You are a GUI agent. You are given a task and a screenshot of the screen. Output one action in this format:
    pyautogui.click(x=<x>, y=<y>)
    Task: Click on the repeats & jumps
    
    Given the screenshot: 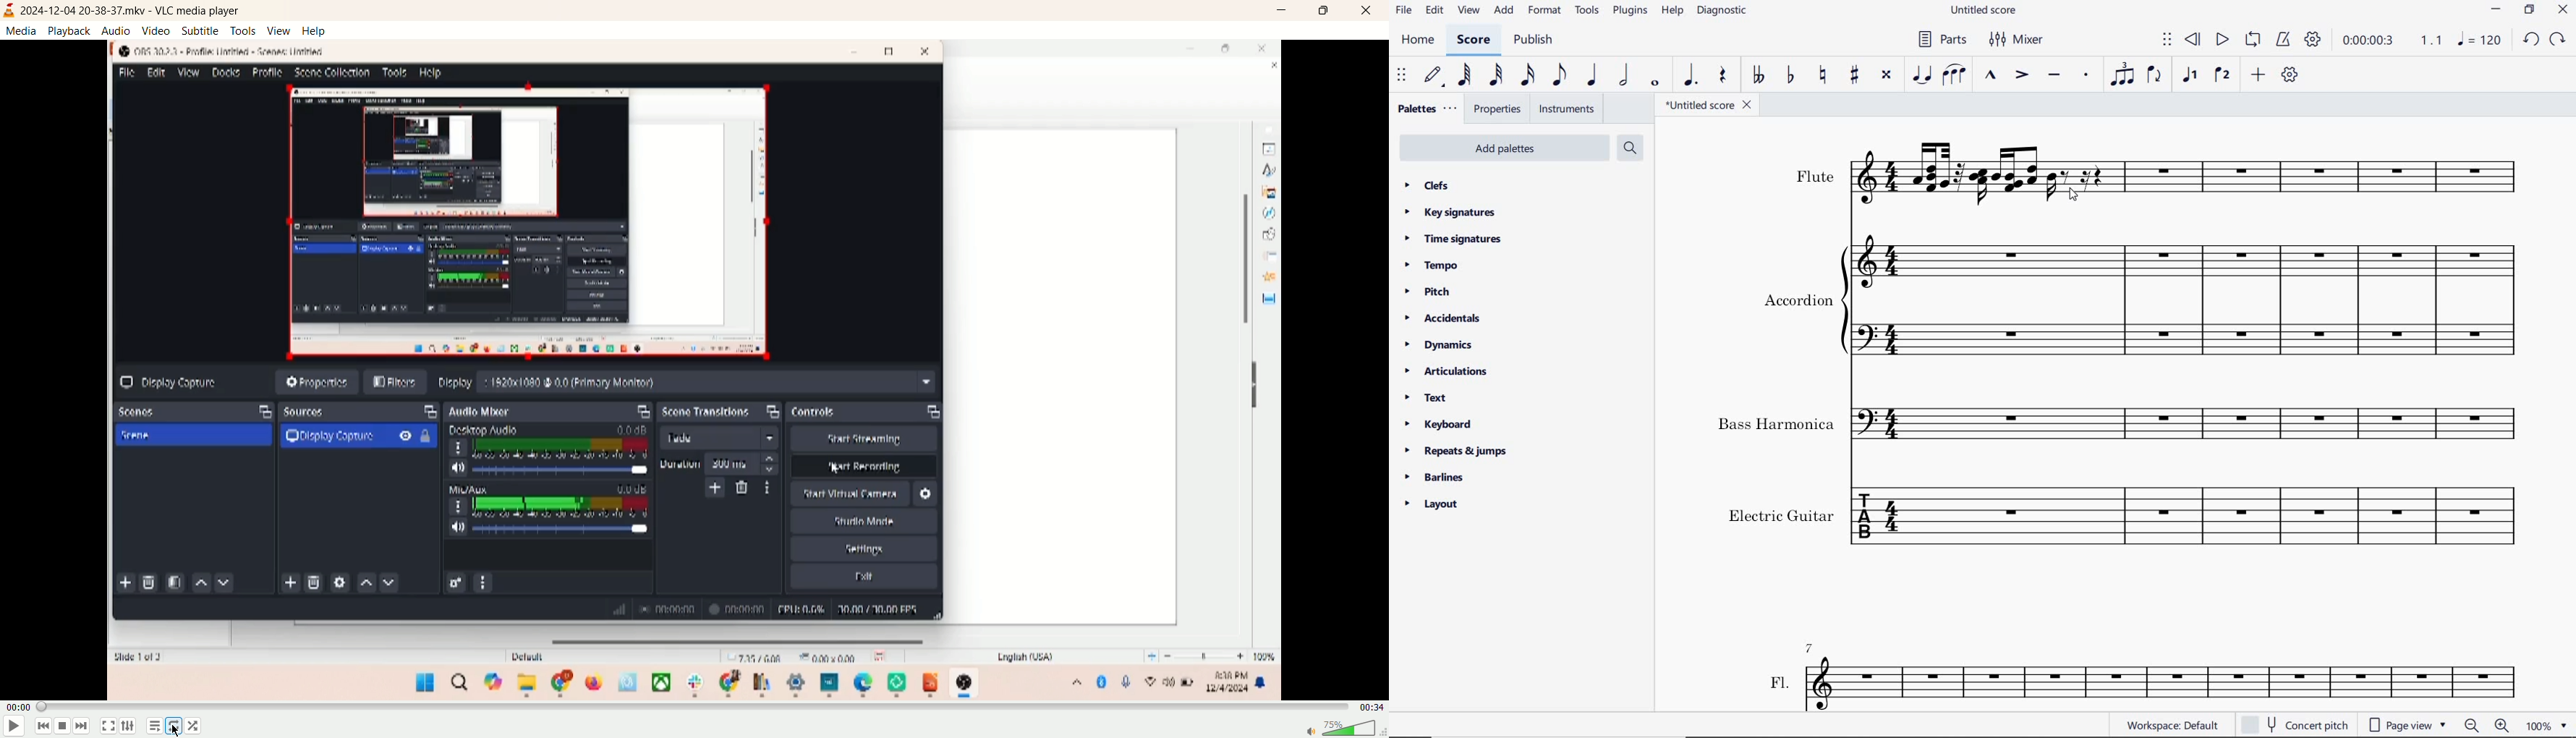 What is the action you would take?
    pyautogui.click(x=1456, y=451)
    